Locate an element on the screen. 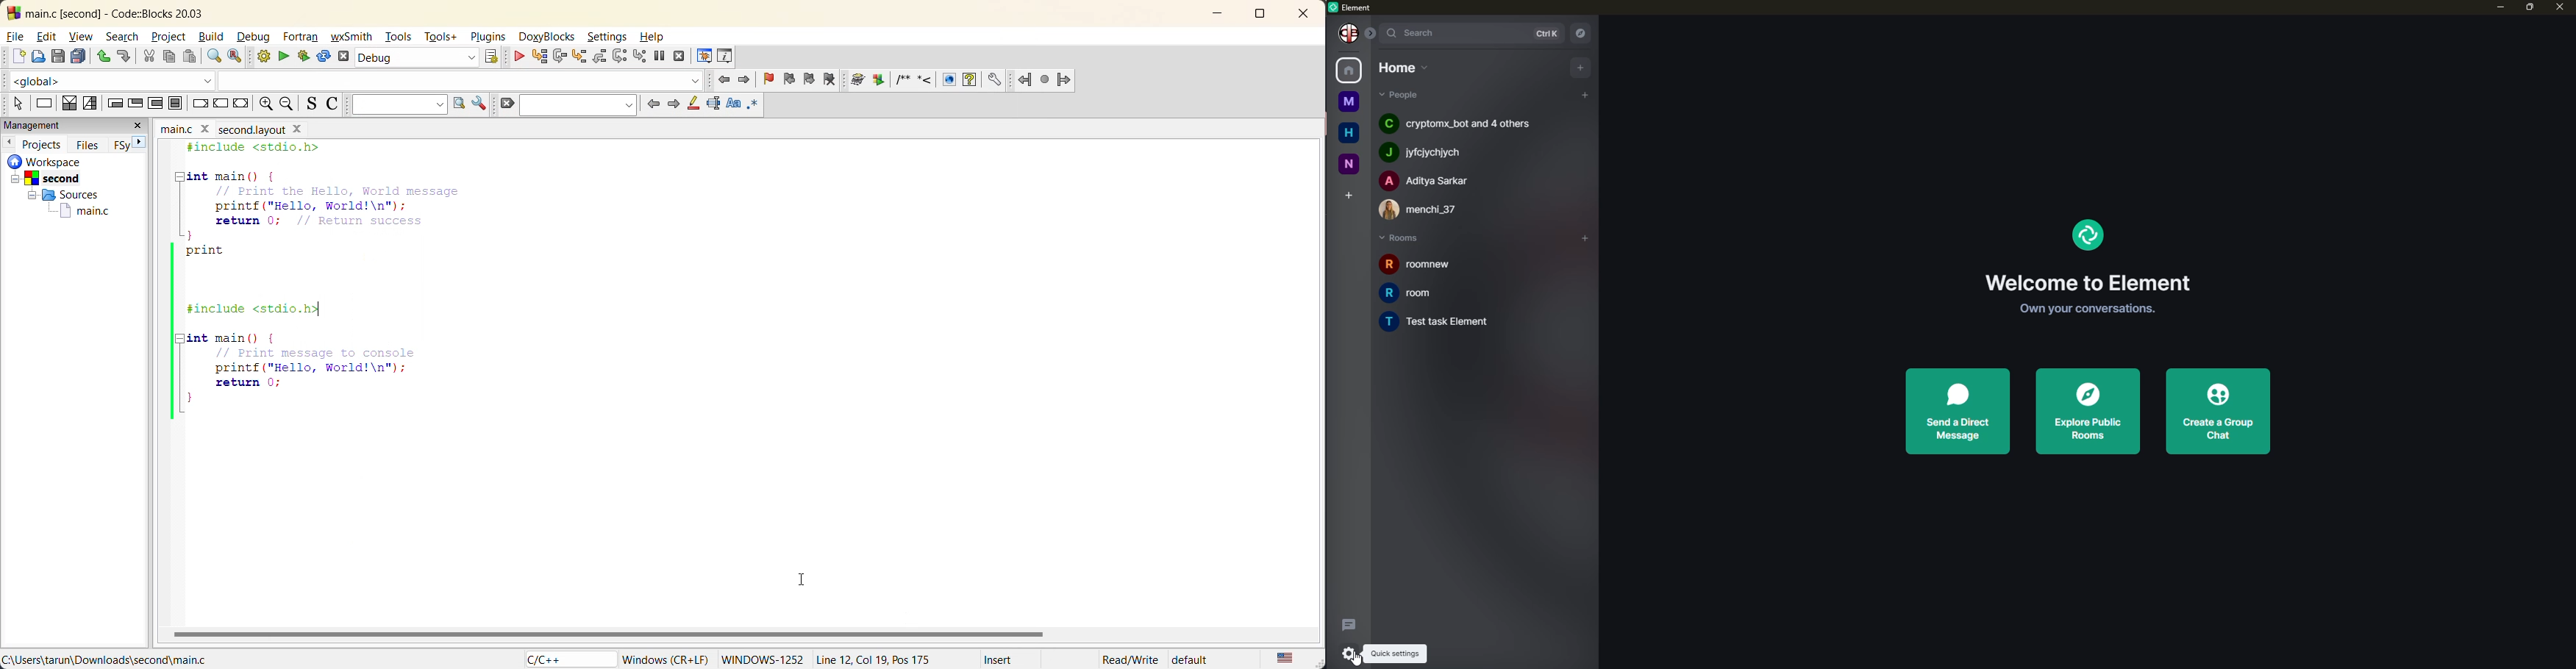  text to search is located at coordinates (397, 104).